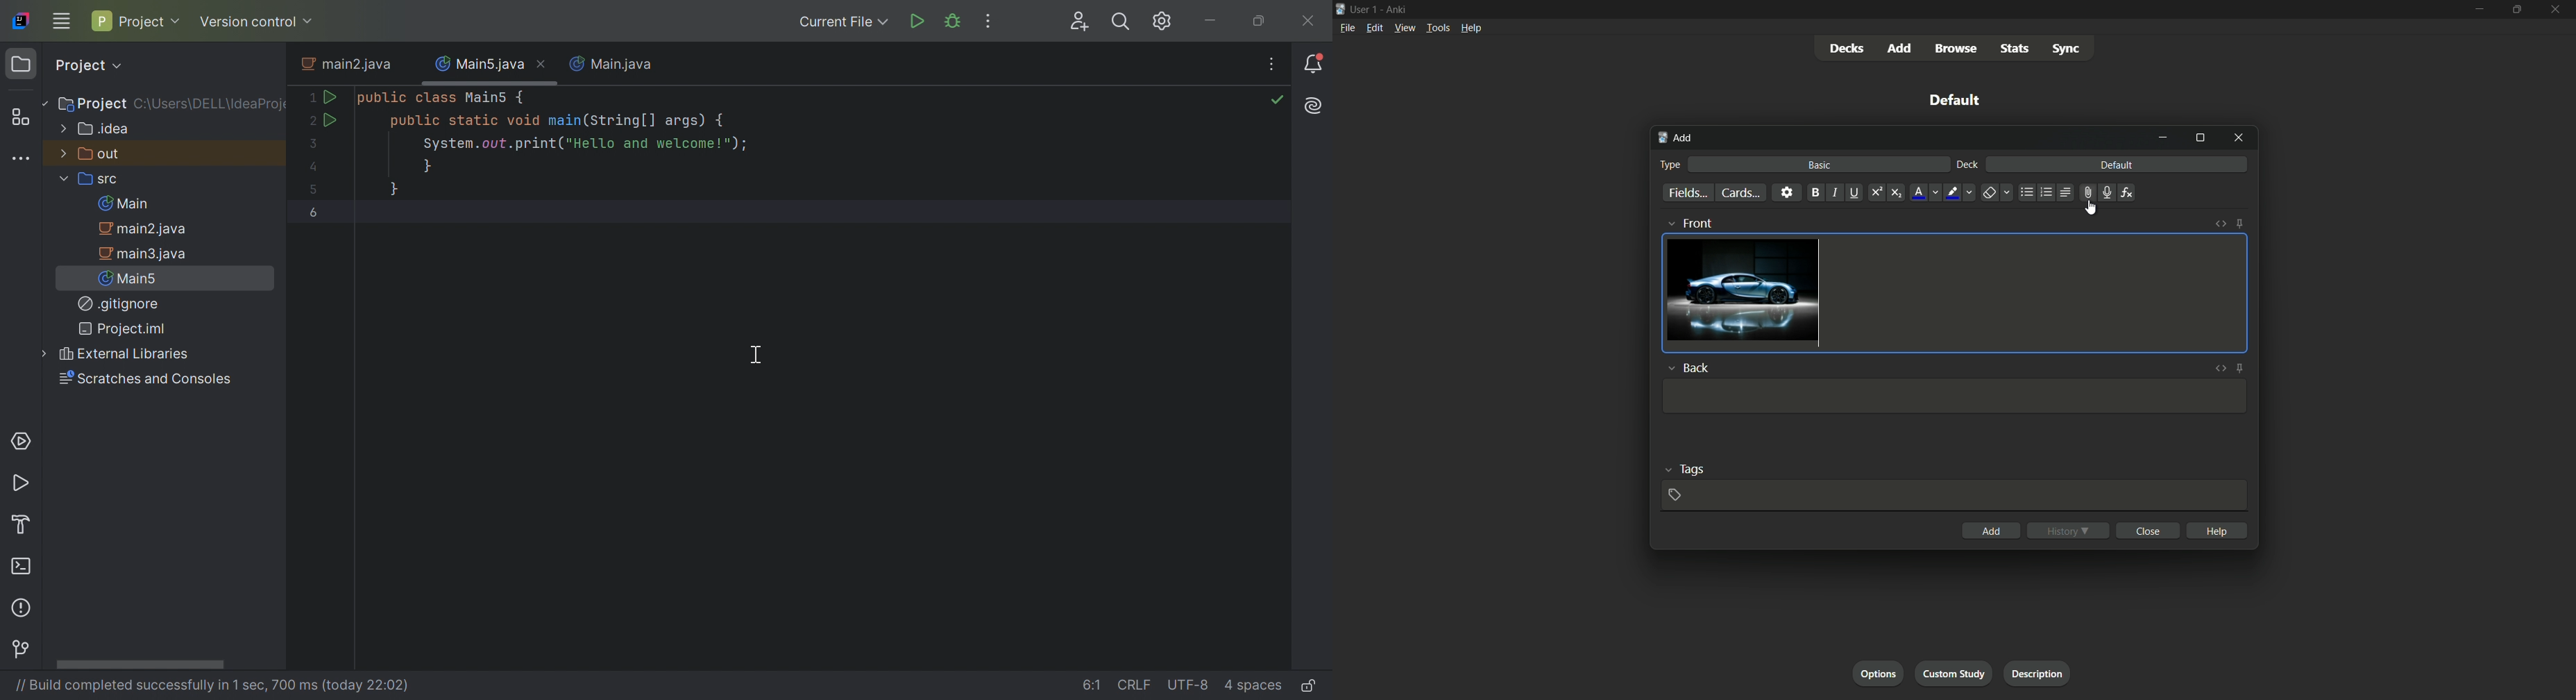 The image size is (2576, 700). What do you see at coordinates (1081, 22) in the screenshot?
I see `Code With Me` at bounding box center [1081, 22].